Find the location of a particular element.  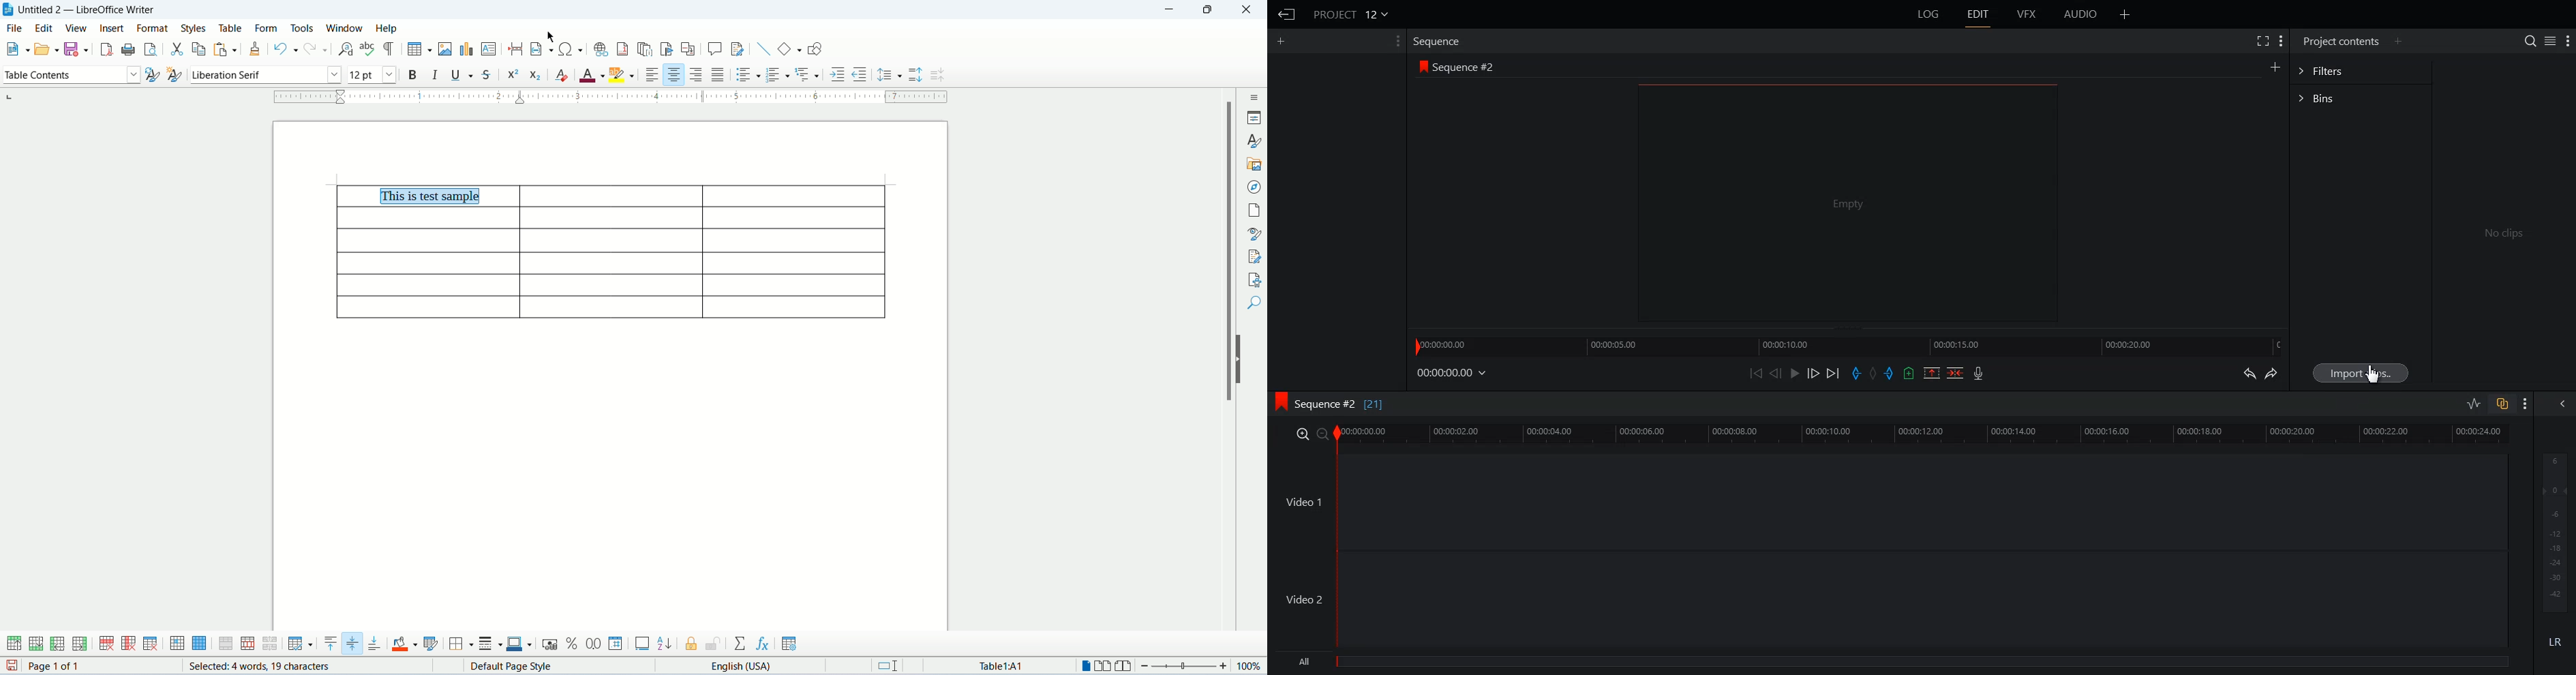

logo is located at coordinates (1278, 402).